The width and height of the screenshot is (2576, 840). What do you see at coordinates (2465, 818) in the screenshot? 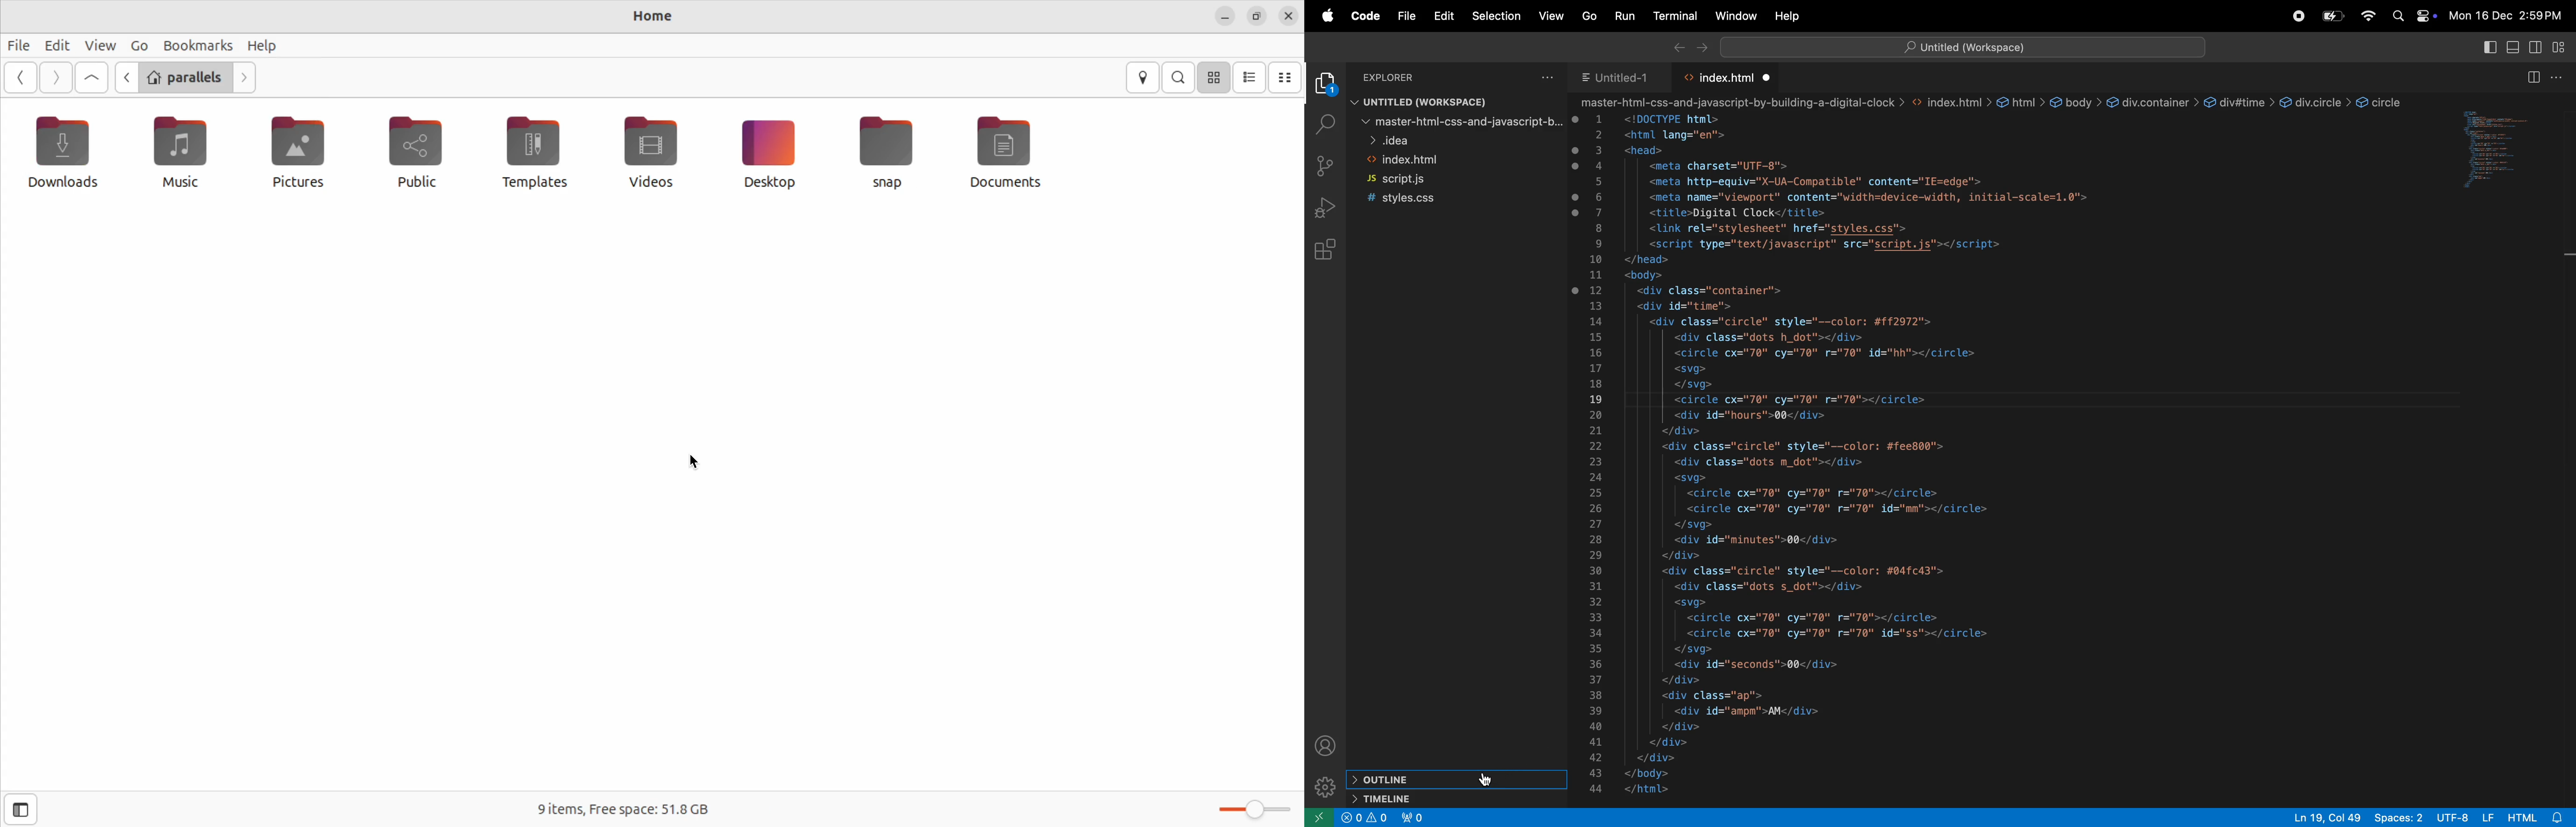
I see `urf 8` at bounding box center [2465, 818].